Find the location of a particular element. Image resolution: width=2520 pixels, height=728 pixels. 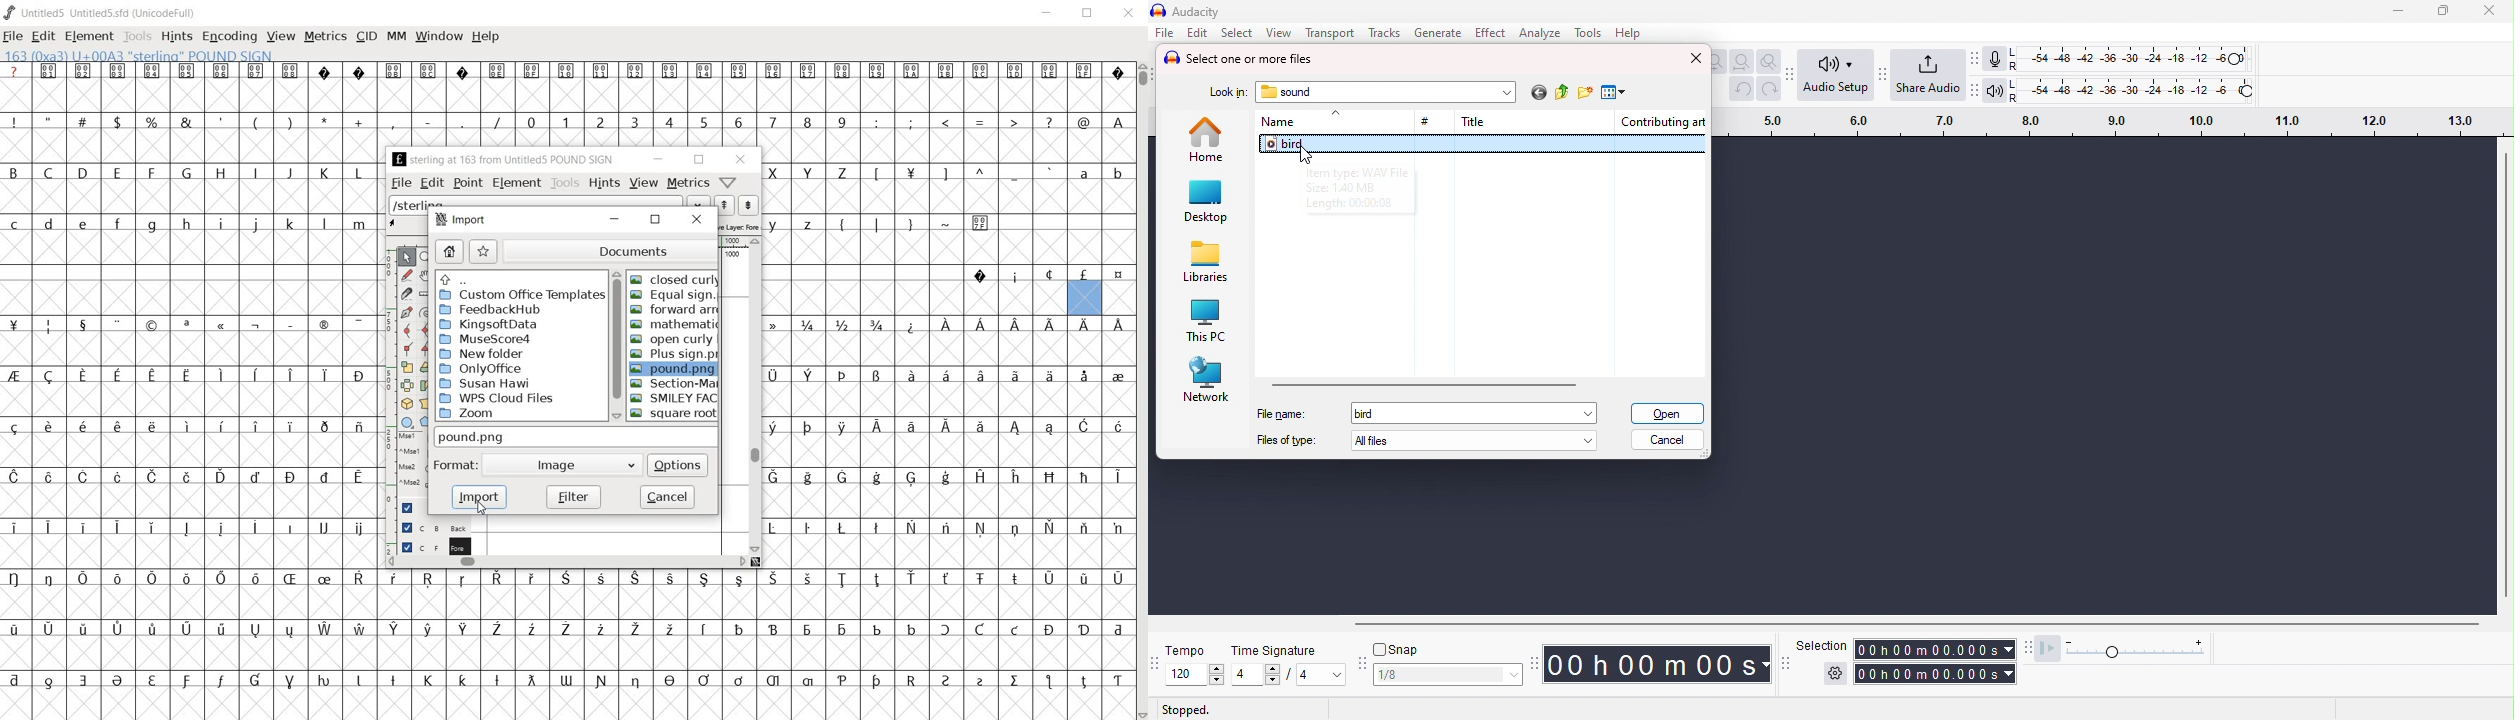

playback meter is located at coordinates (1997, 89).